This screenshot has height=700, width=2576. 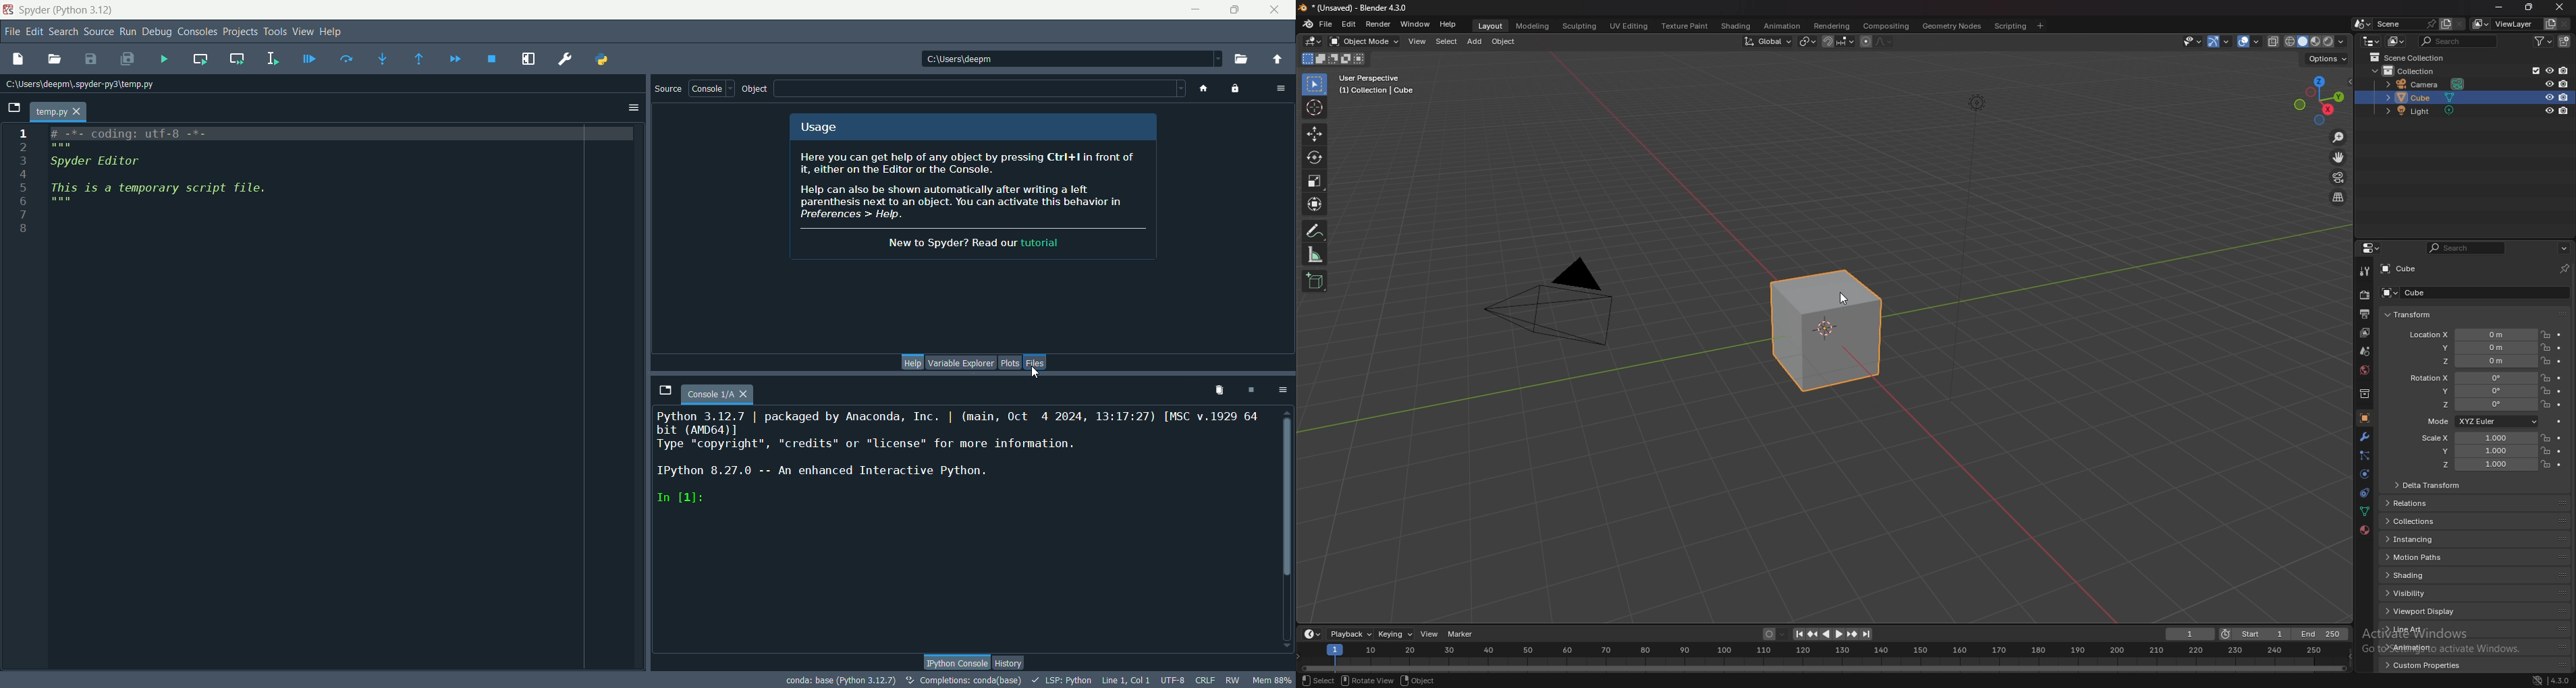 I want to click on run current line, so click(x=348, y=59).